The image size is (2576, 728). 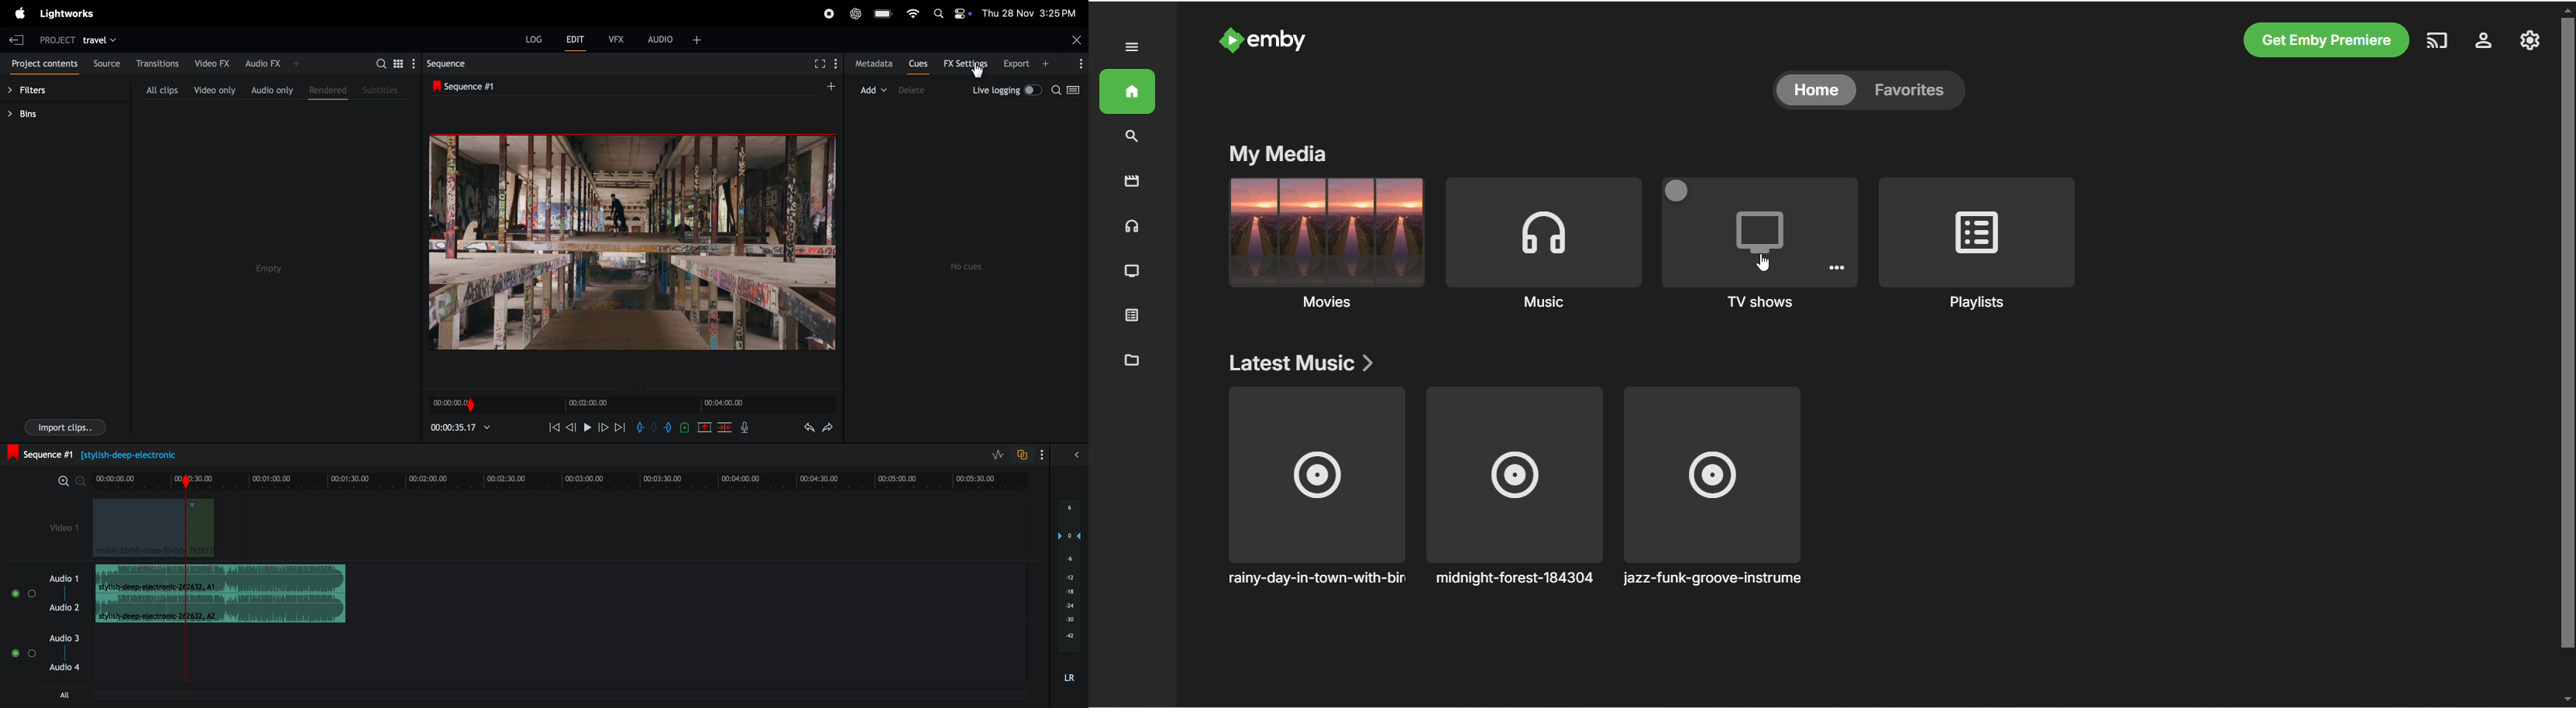 What do you see at coordinates (64, 578) in the screenshot?
I see `audio 1` at bounding box center [64, 578].